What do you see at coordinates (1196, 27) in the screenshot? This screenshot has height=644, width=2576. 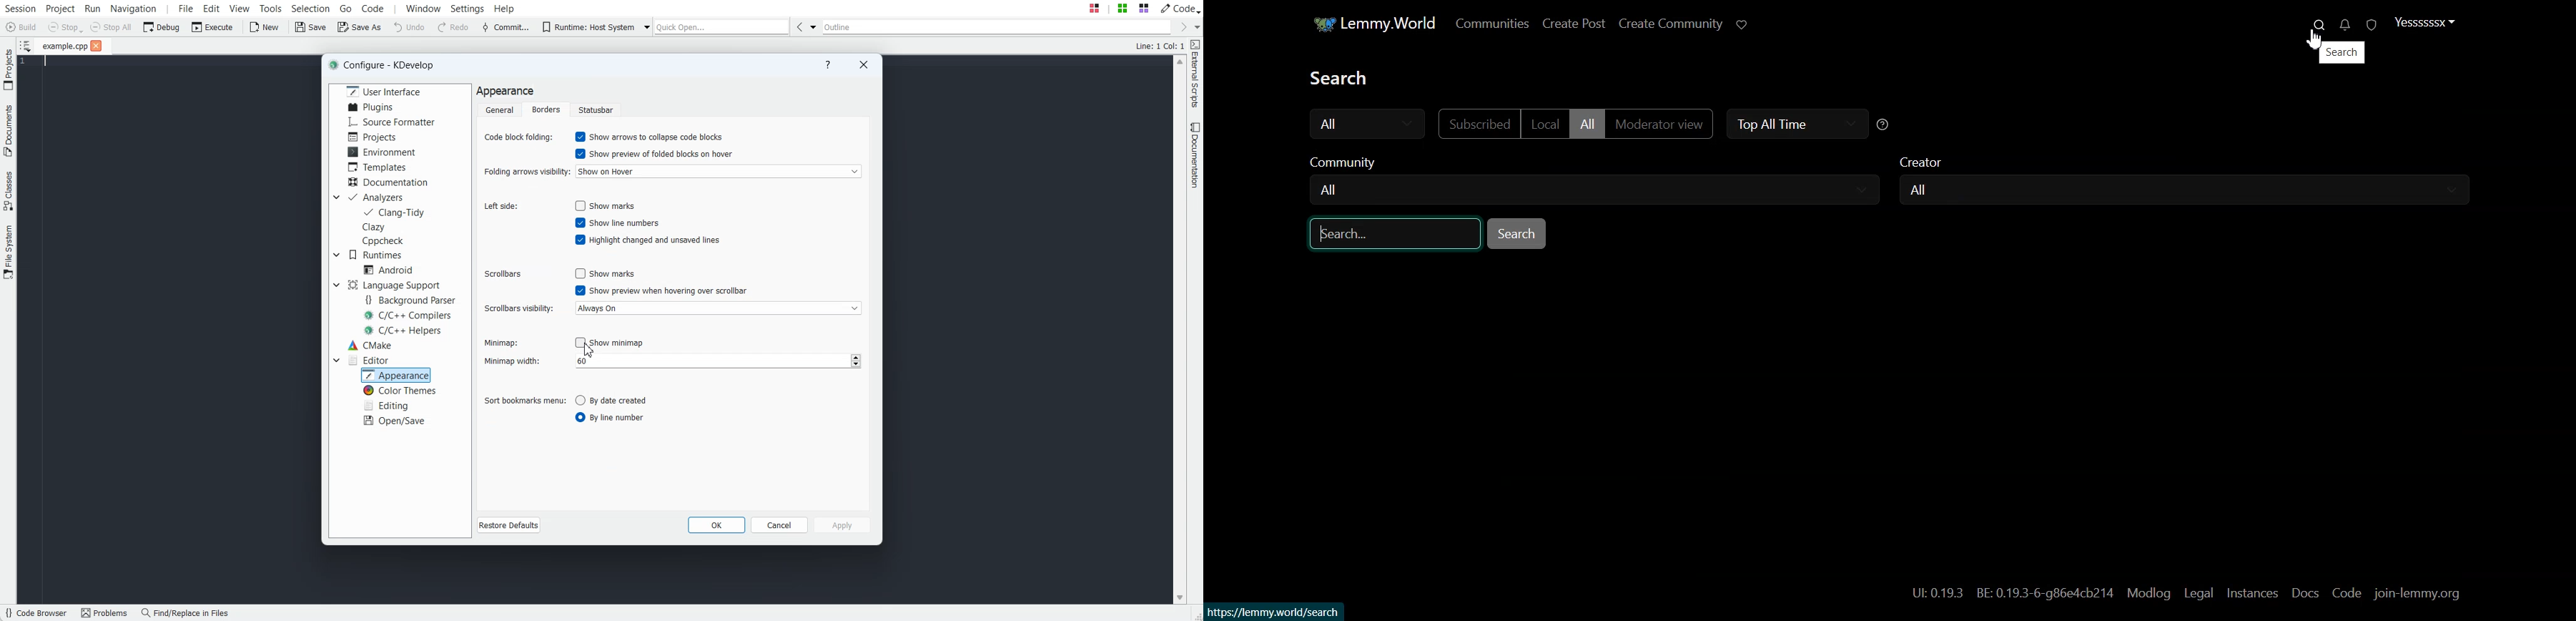 I see `Drop down box` at bounding box center [1196, 27].